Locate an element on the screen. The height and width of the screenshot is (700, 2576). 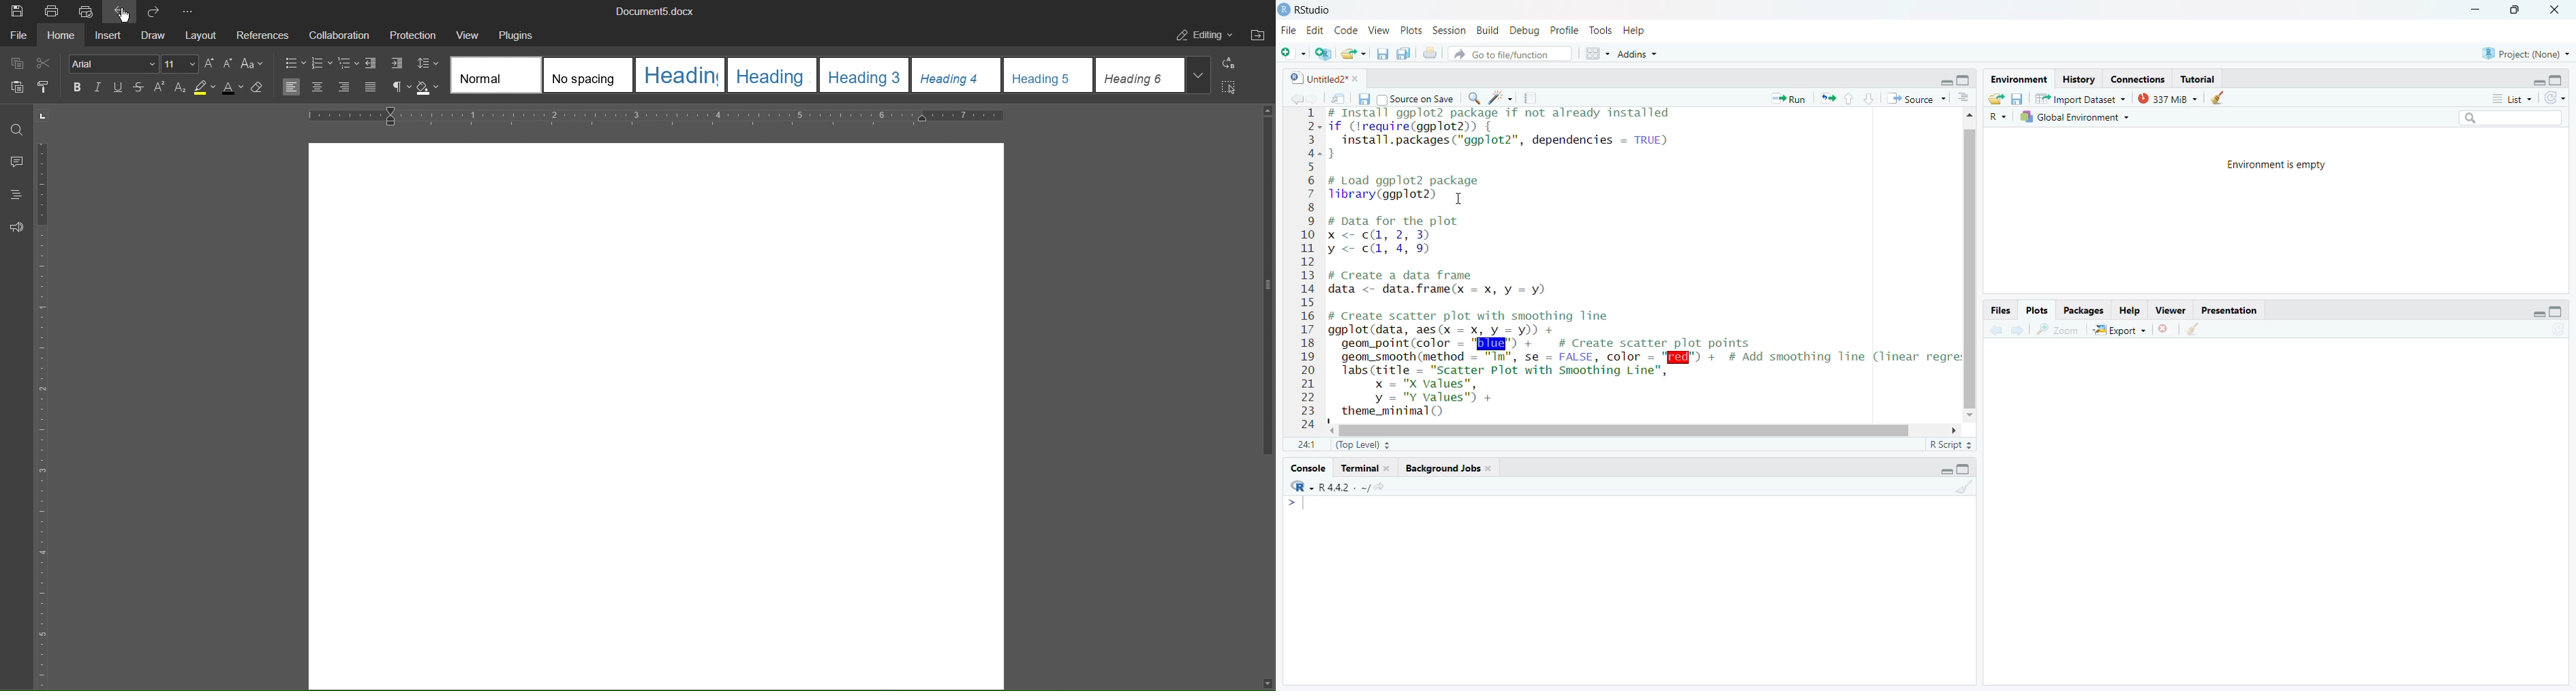
12345678910112131415161718192021222324 is located at coordinates (1305, 270).